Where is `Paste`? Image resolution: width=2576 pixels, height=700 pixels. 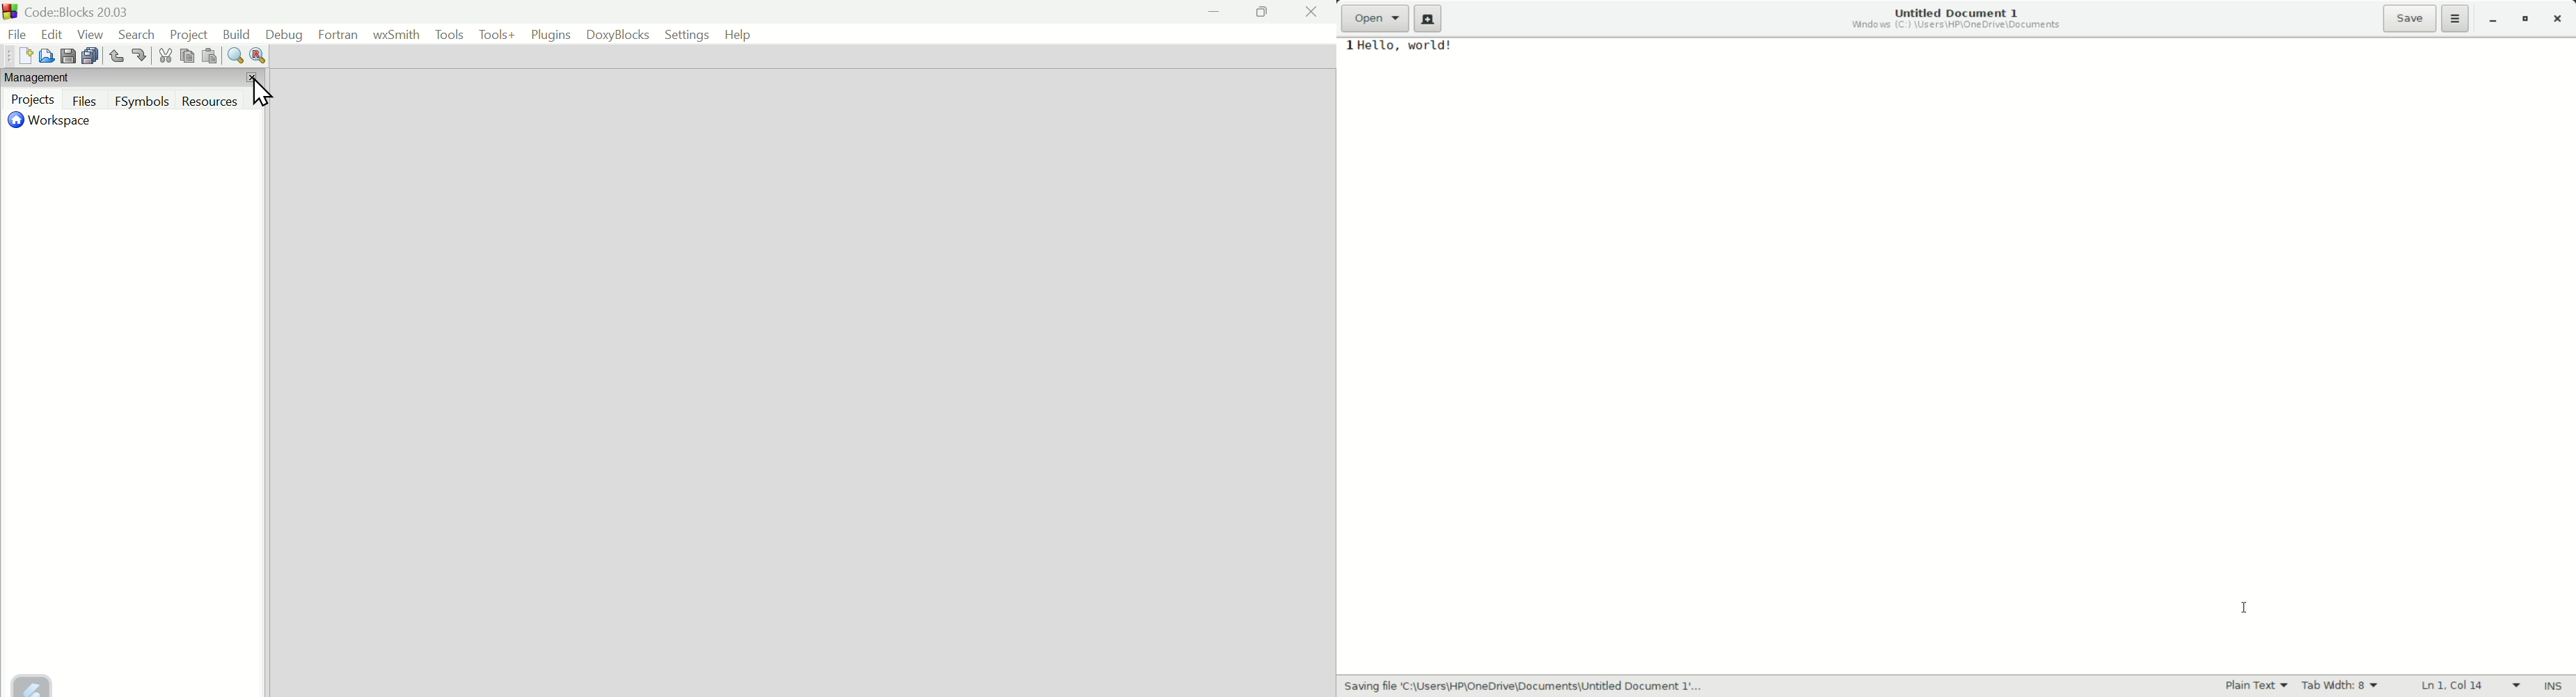 Paste is located at coordinates (211, 56).